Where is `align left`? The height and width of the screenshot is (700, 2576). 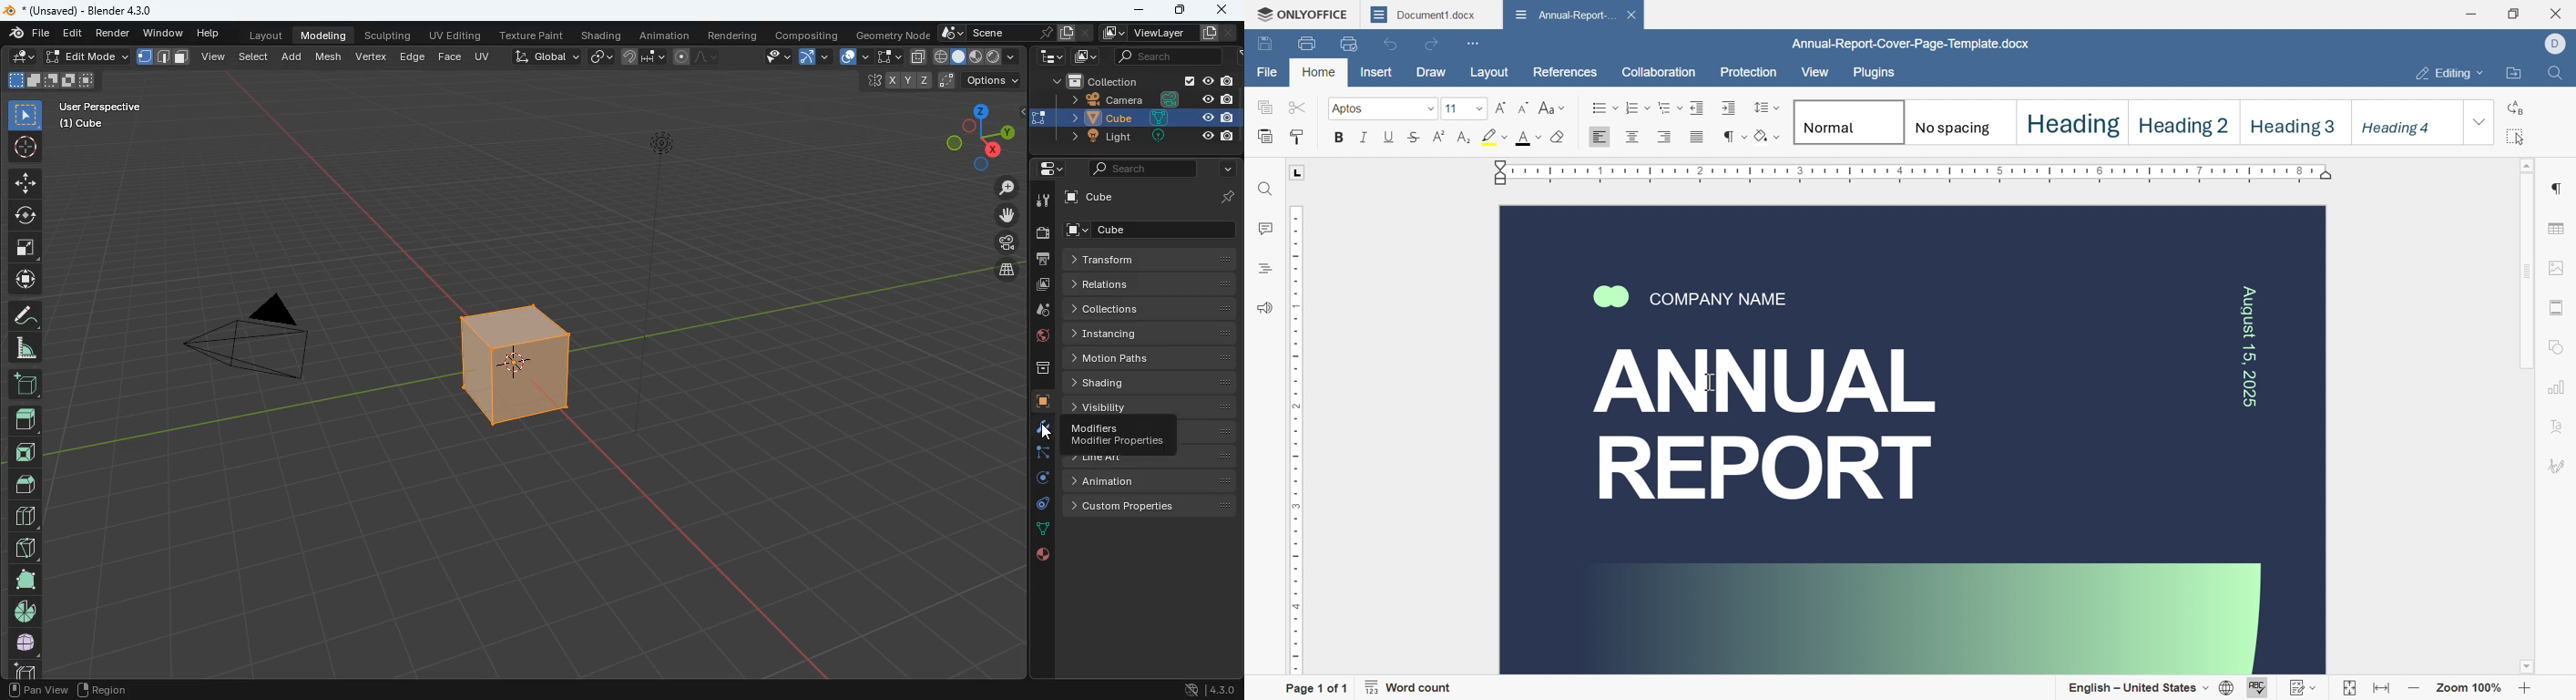
align left is located at coordinates (1597, 138).